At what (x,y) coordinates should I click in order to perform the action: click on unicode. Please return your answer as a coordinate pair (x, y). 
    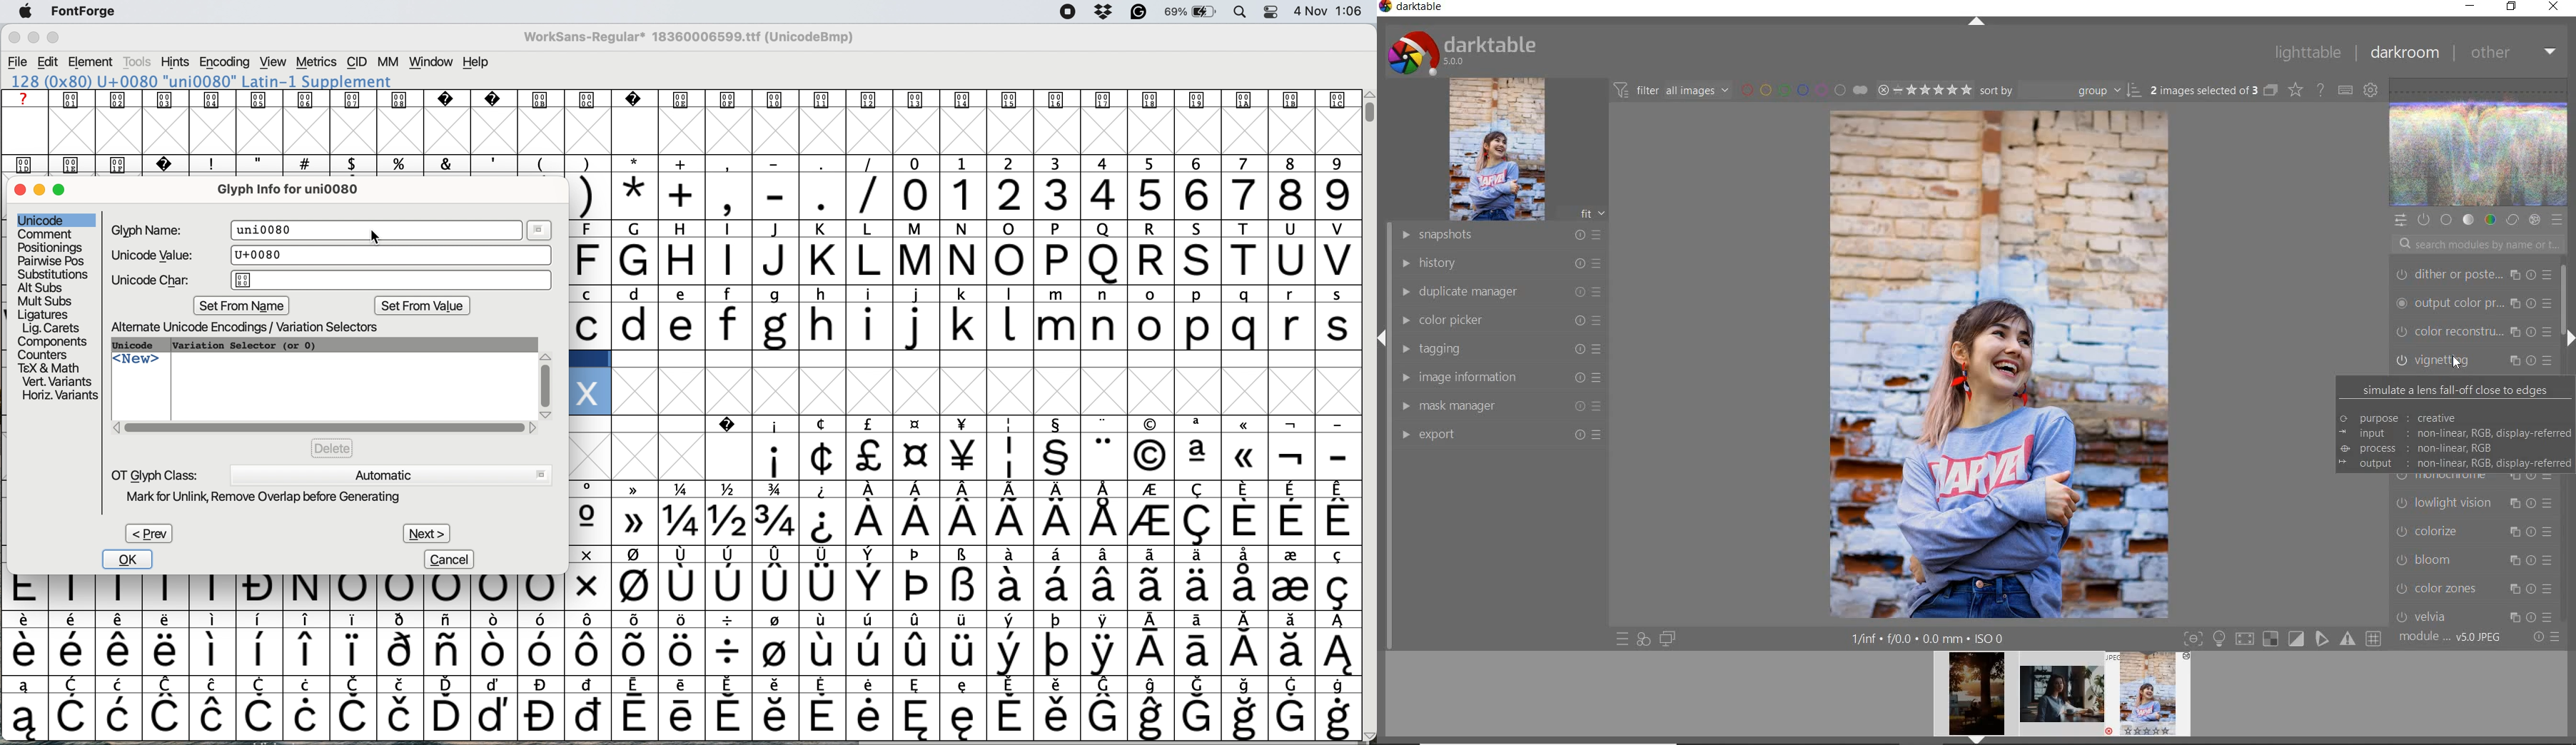
    Looking at the image, I should click on (139, 346).